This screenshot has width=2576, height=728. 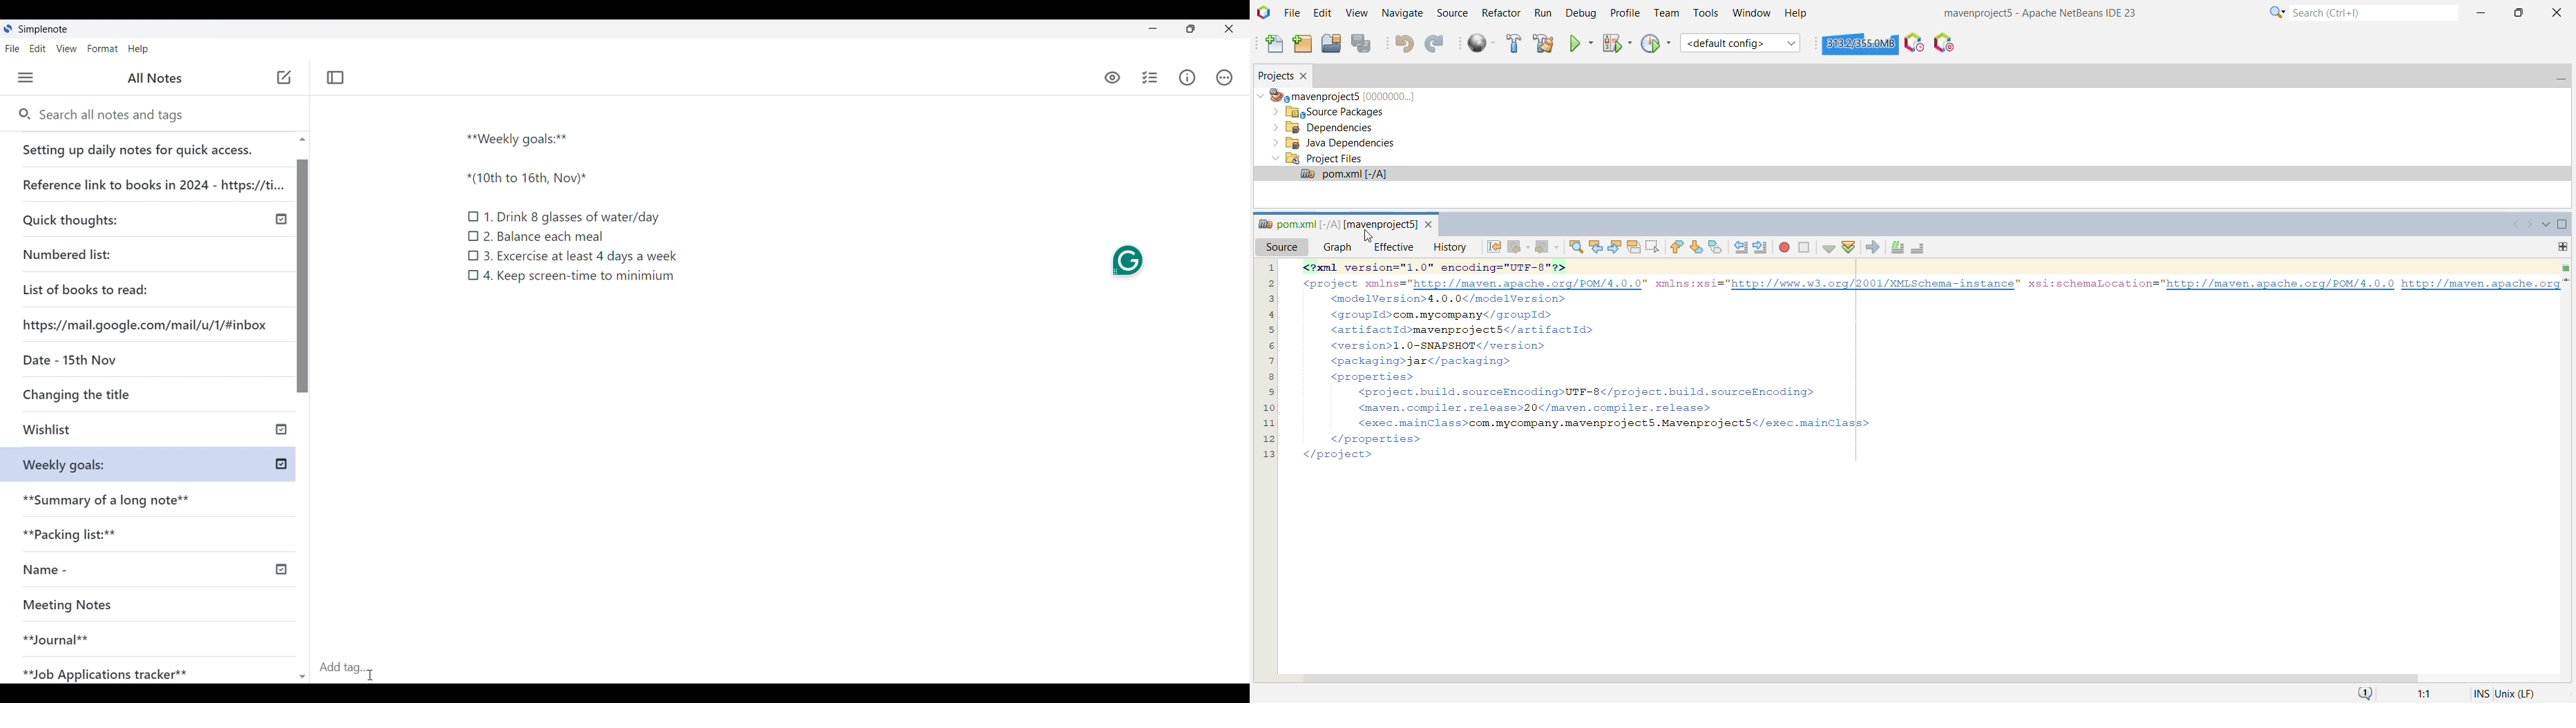 I want to click on Window, so click(x=1749, y=12).